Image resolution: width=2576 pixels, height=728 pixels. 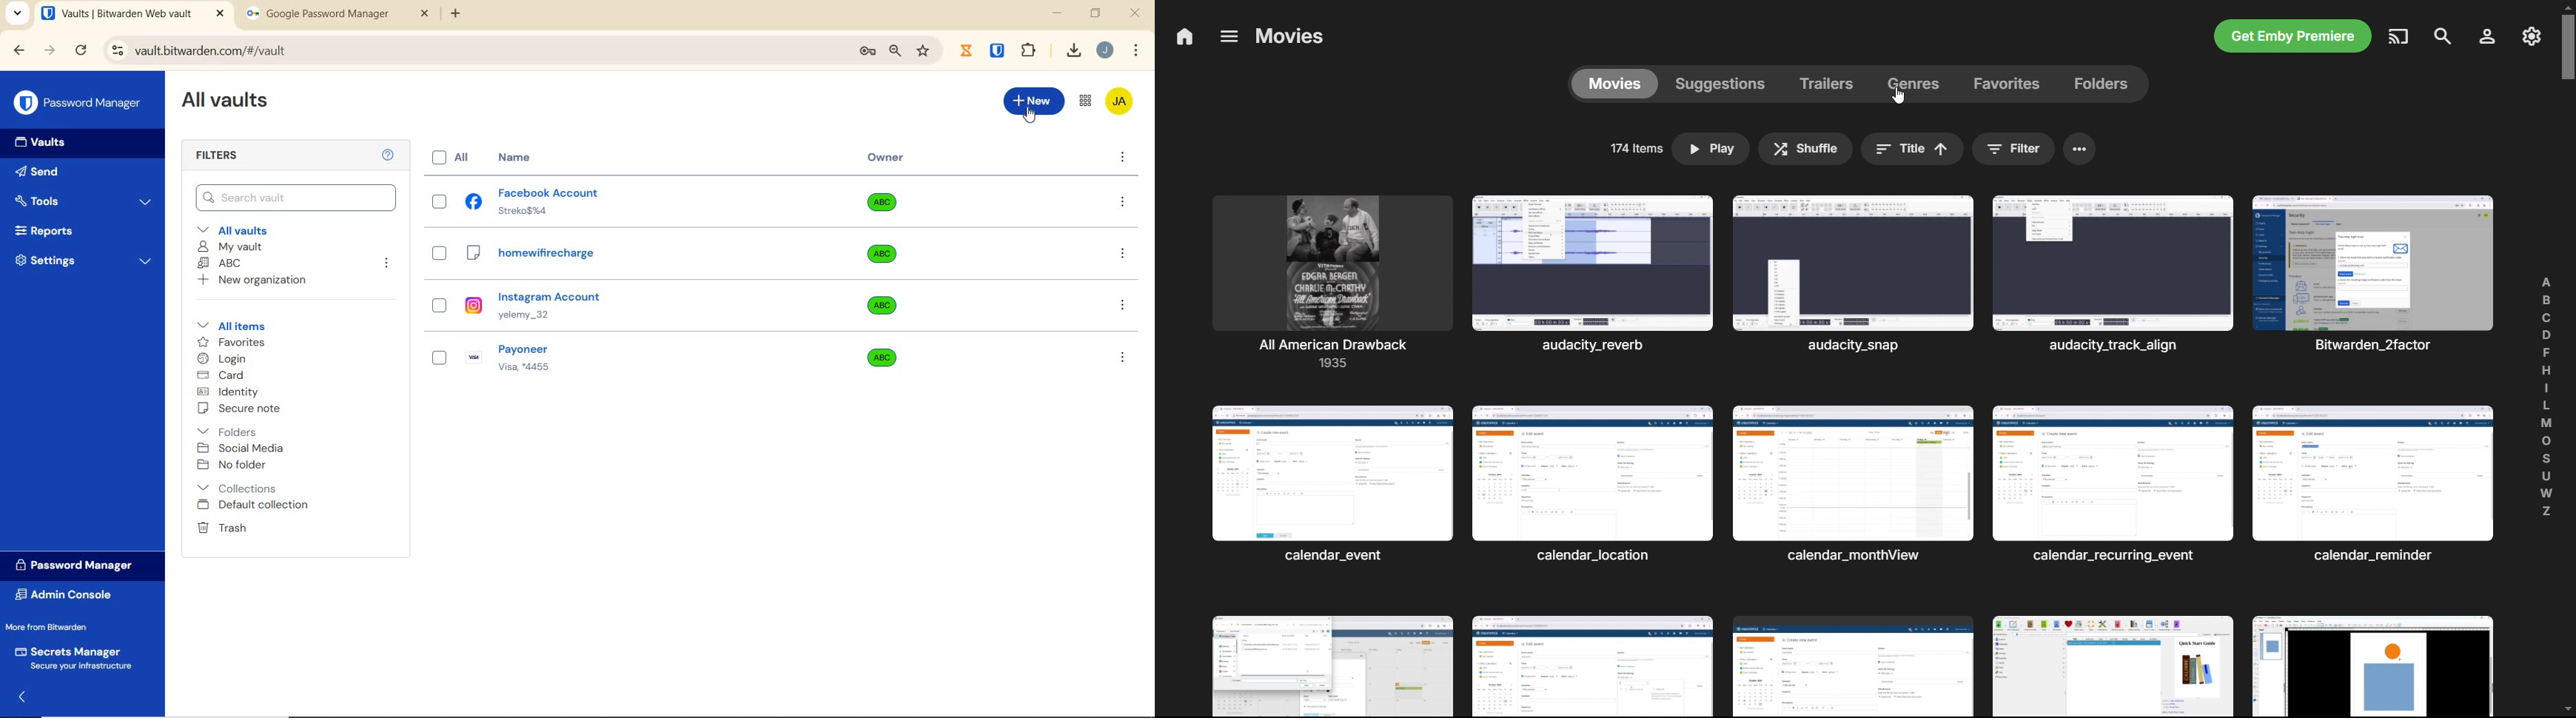 I want to click on home, so click(x=1184, y=38).